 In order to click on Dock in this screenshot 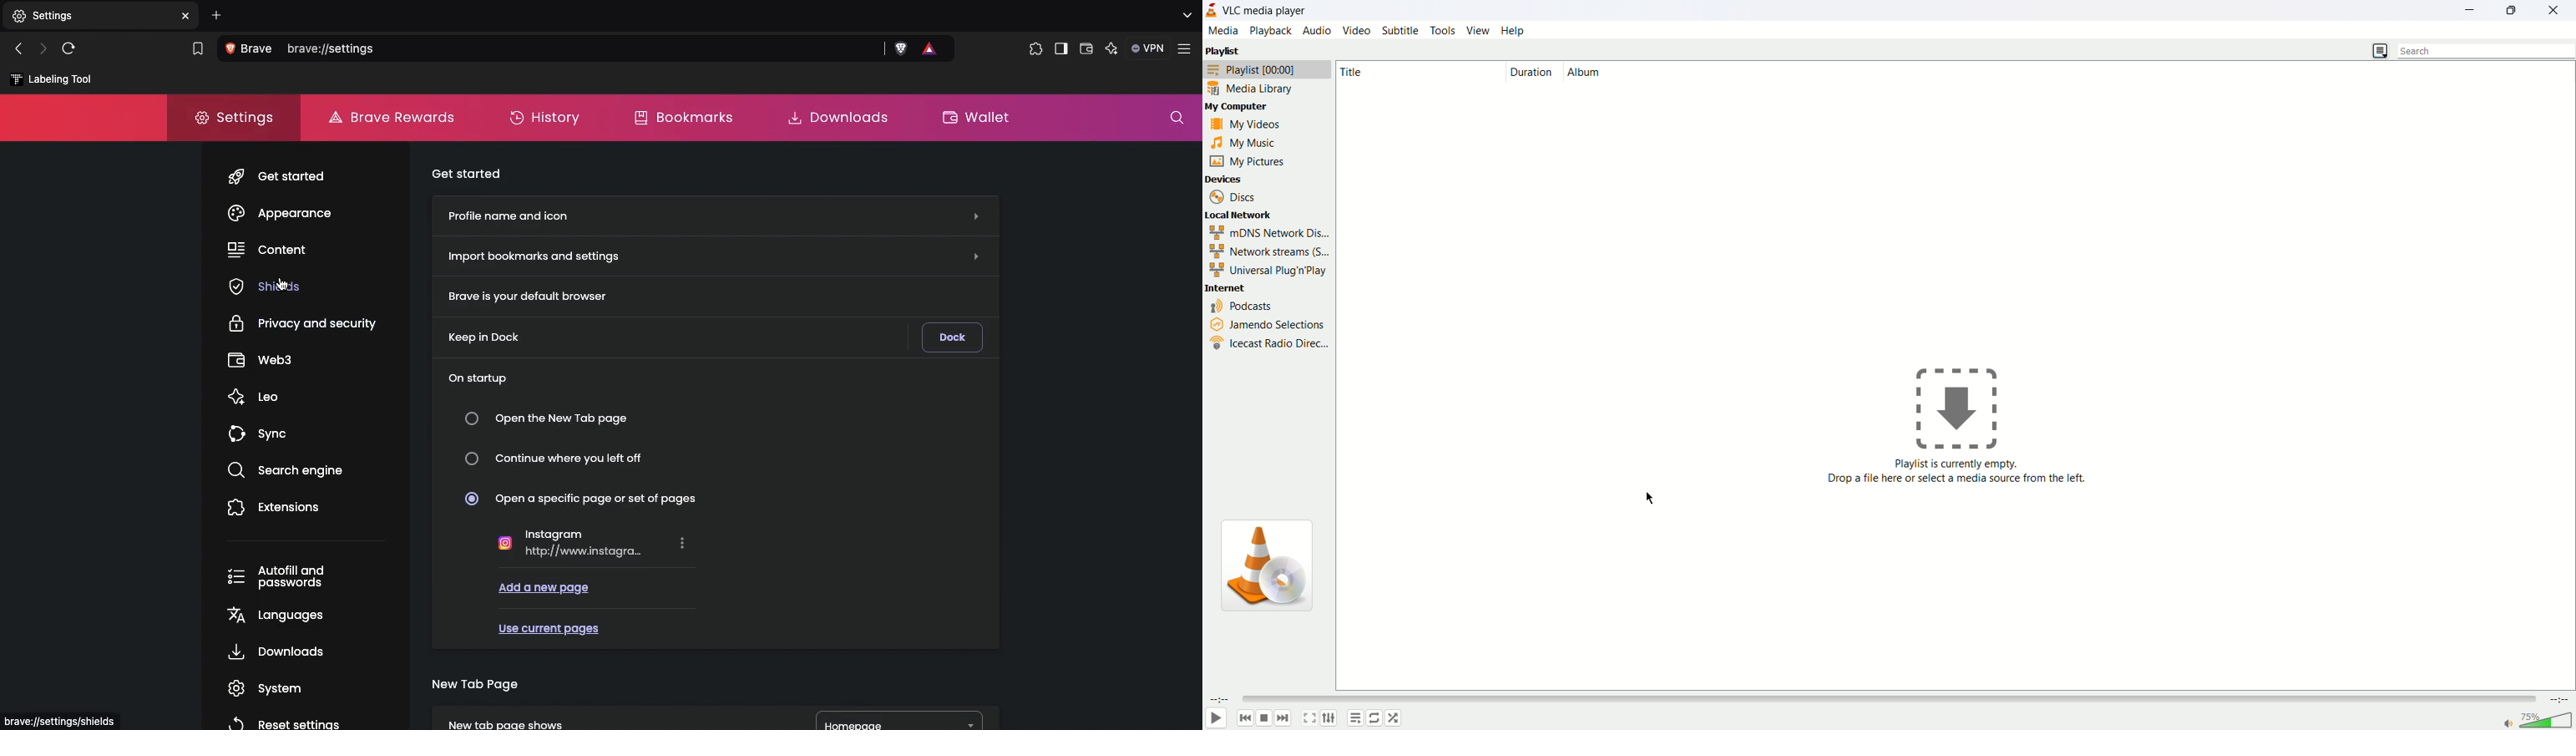, I will do `click(954, 337)`.